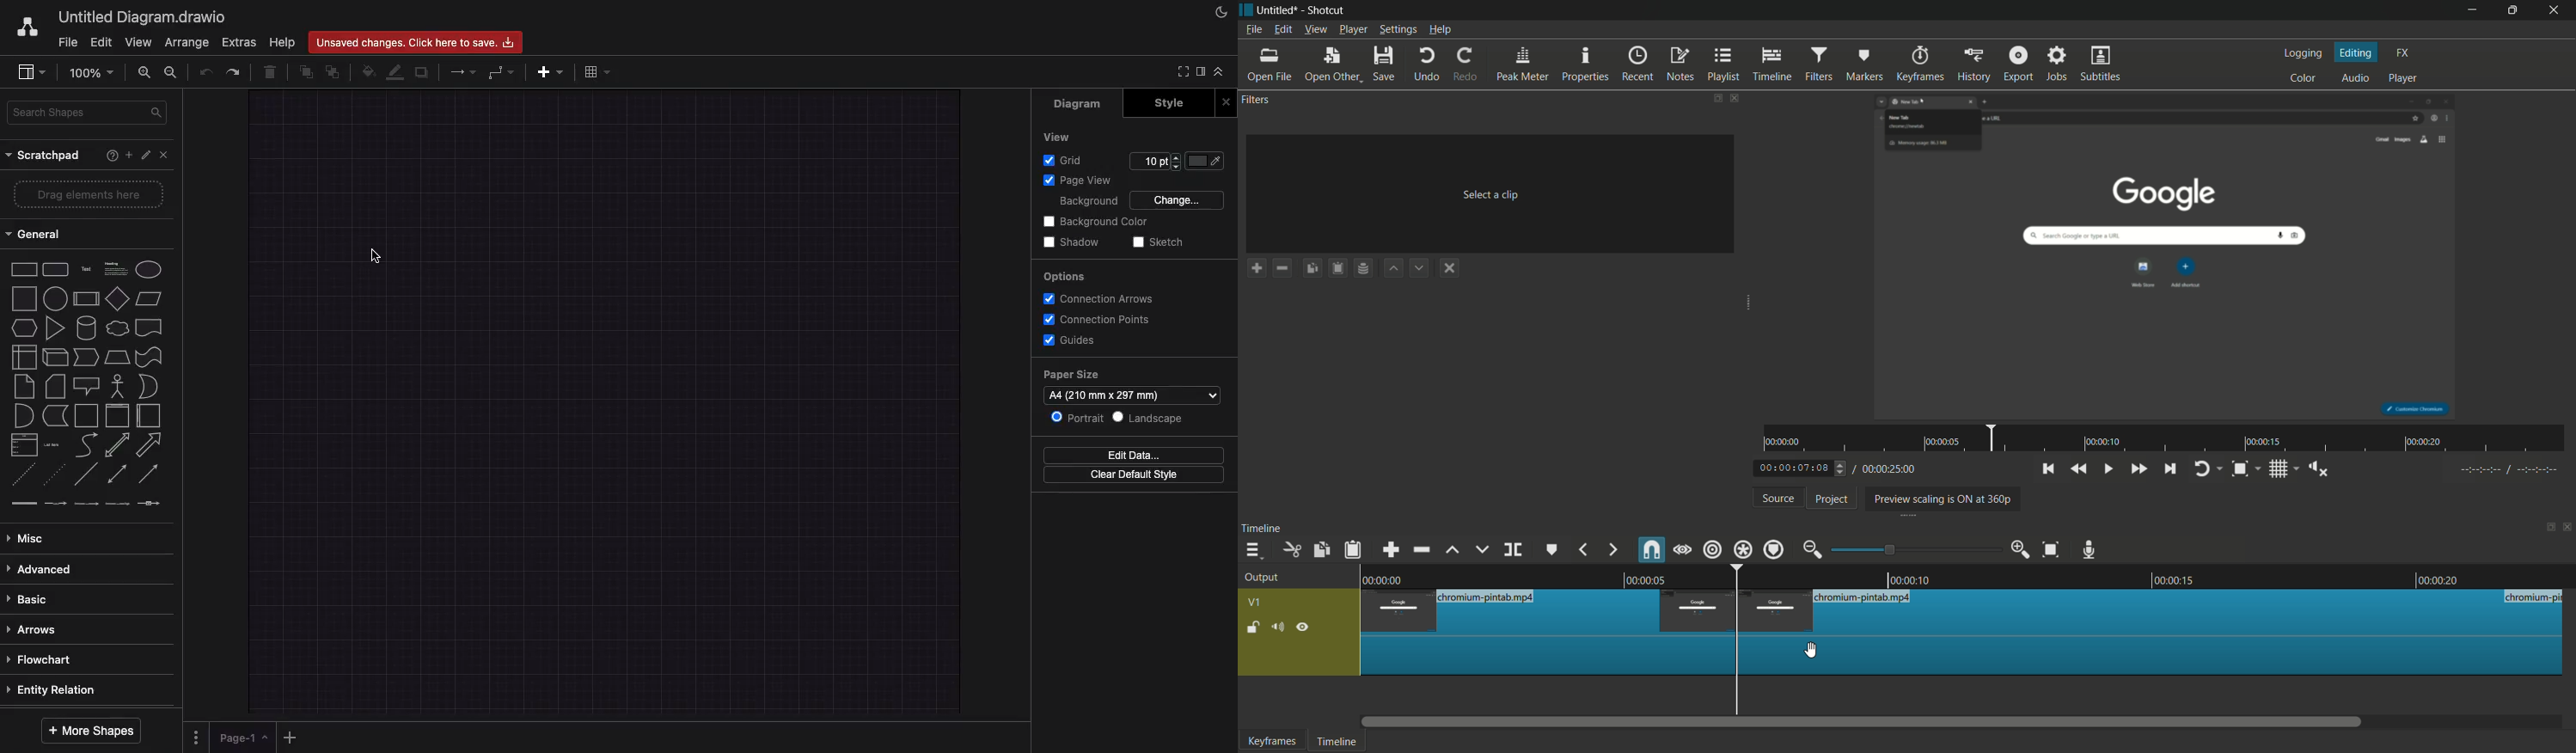 The height and width of the screenshot is (756, 2576). Describe the element at coordinates (2403, 77) in the screenshot. I see `player` at that location.